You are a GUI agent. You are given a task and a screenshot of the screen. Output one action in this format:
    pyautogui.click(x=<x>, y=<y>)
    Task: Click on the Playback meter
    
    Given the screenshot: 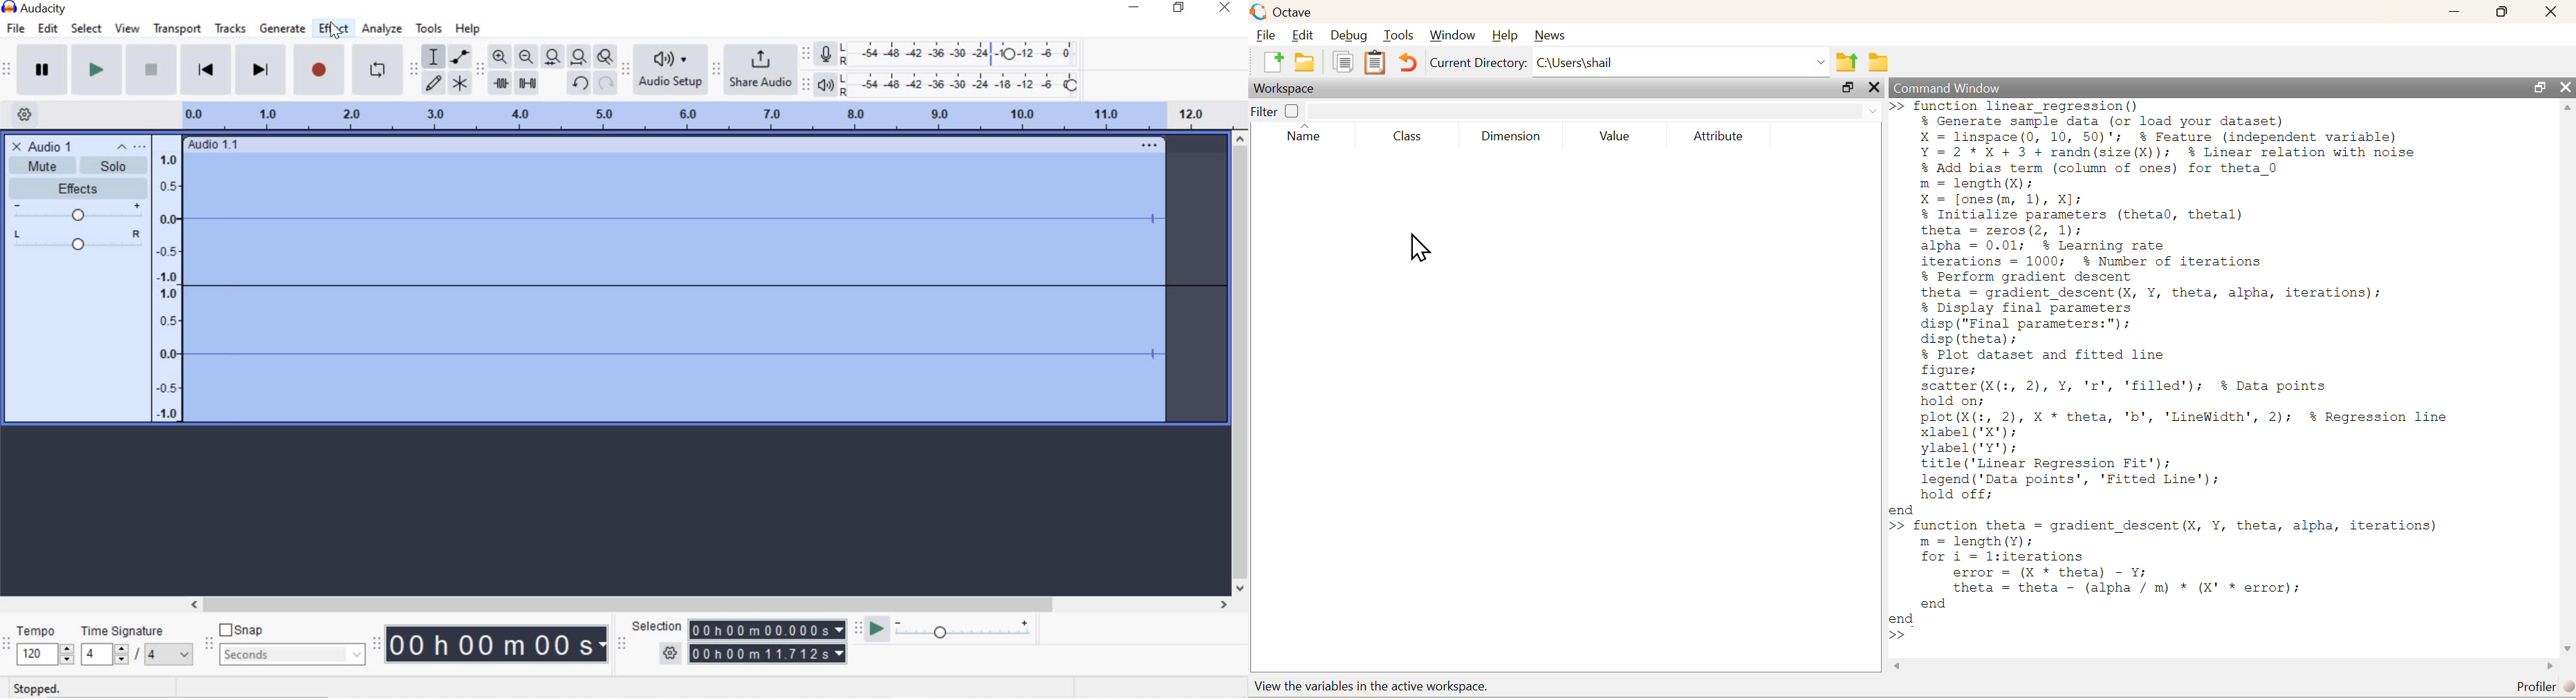 What is the action you would take?
    pyautogui.click(x=829, y=84)
    